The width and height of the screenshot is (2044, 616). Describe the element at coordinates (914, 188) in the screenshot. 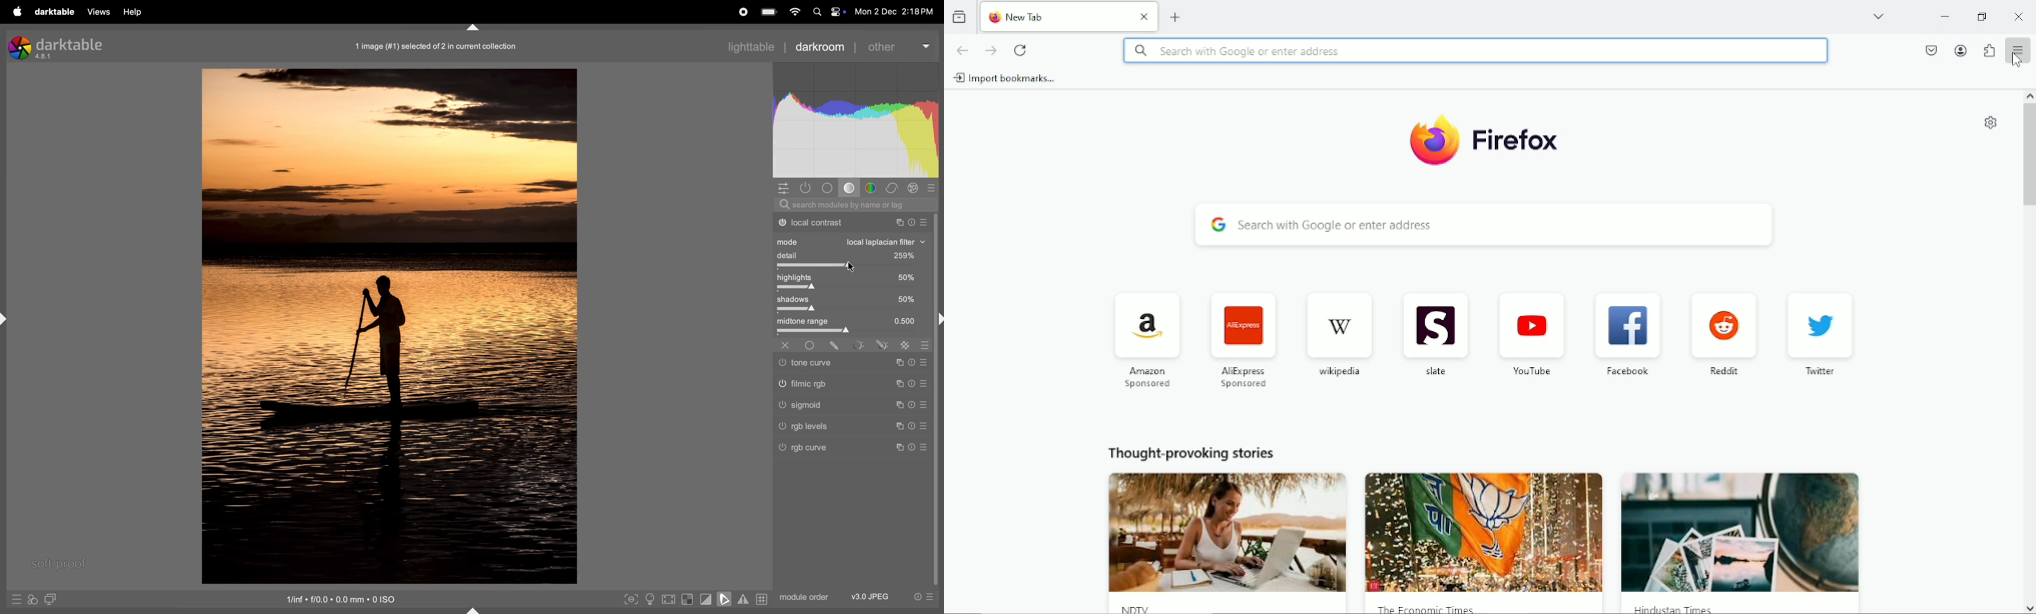

I see `effect` at that location.